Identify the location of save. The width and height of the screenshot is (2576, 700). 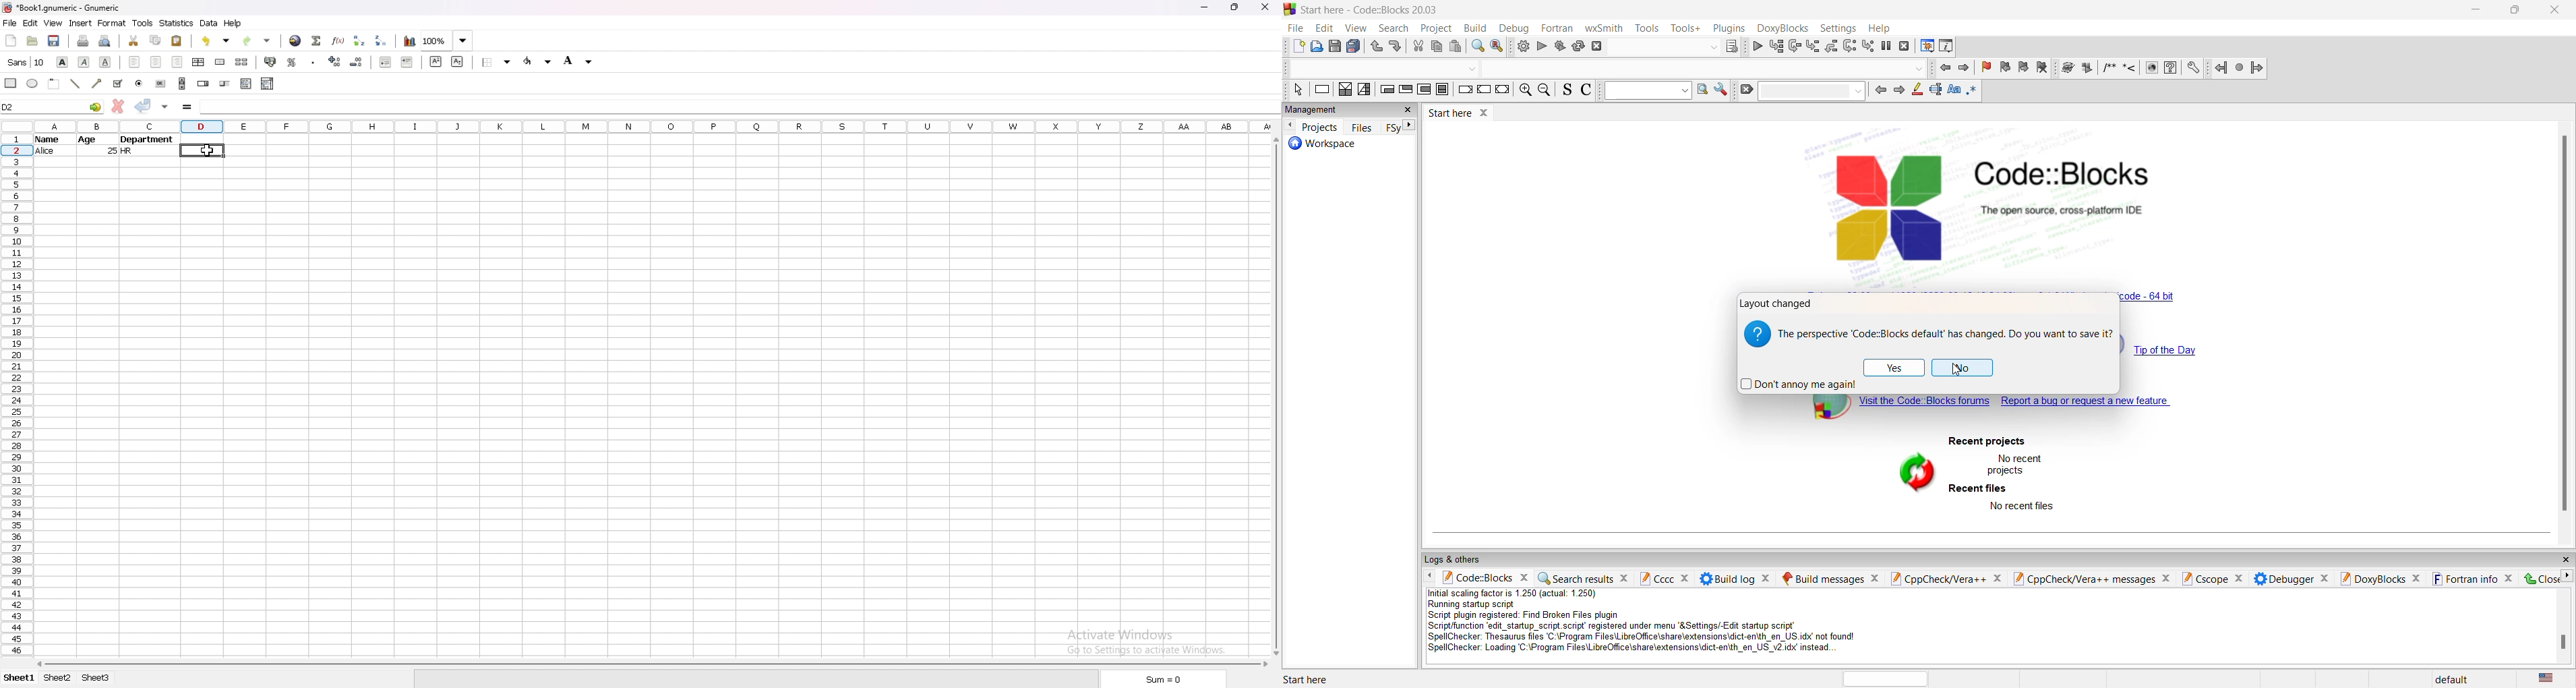
(1336, 46).